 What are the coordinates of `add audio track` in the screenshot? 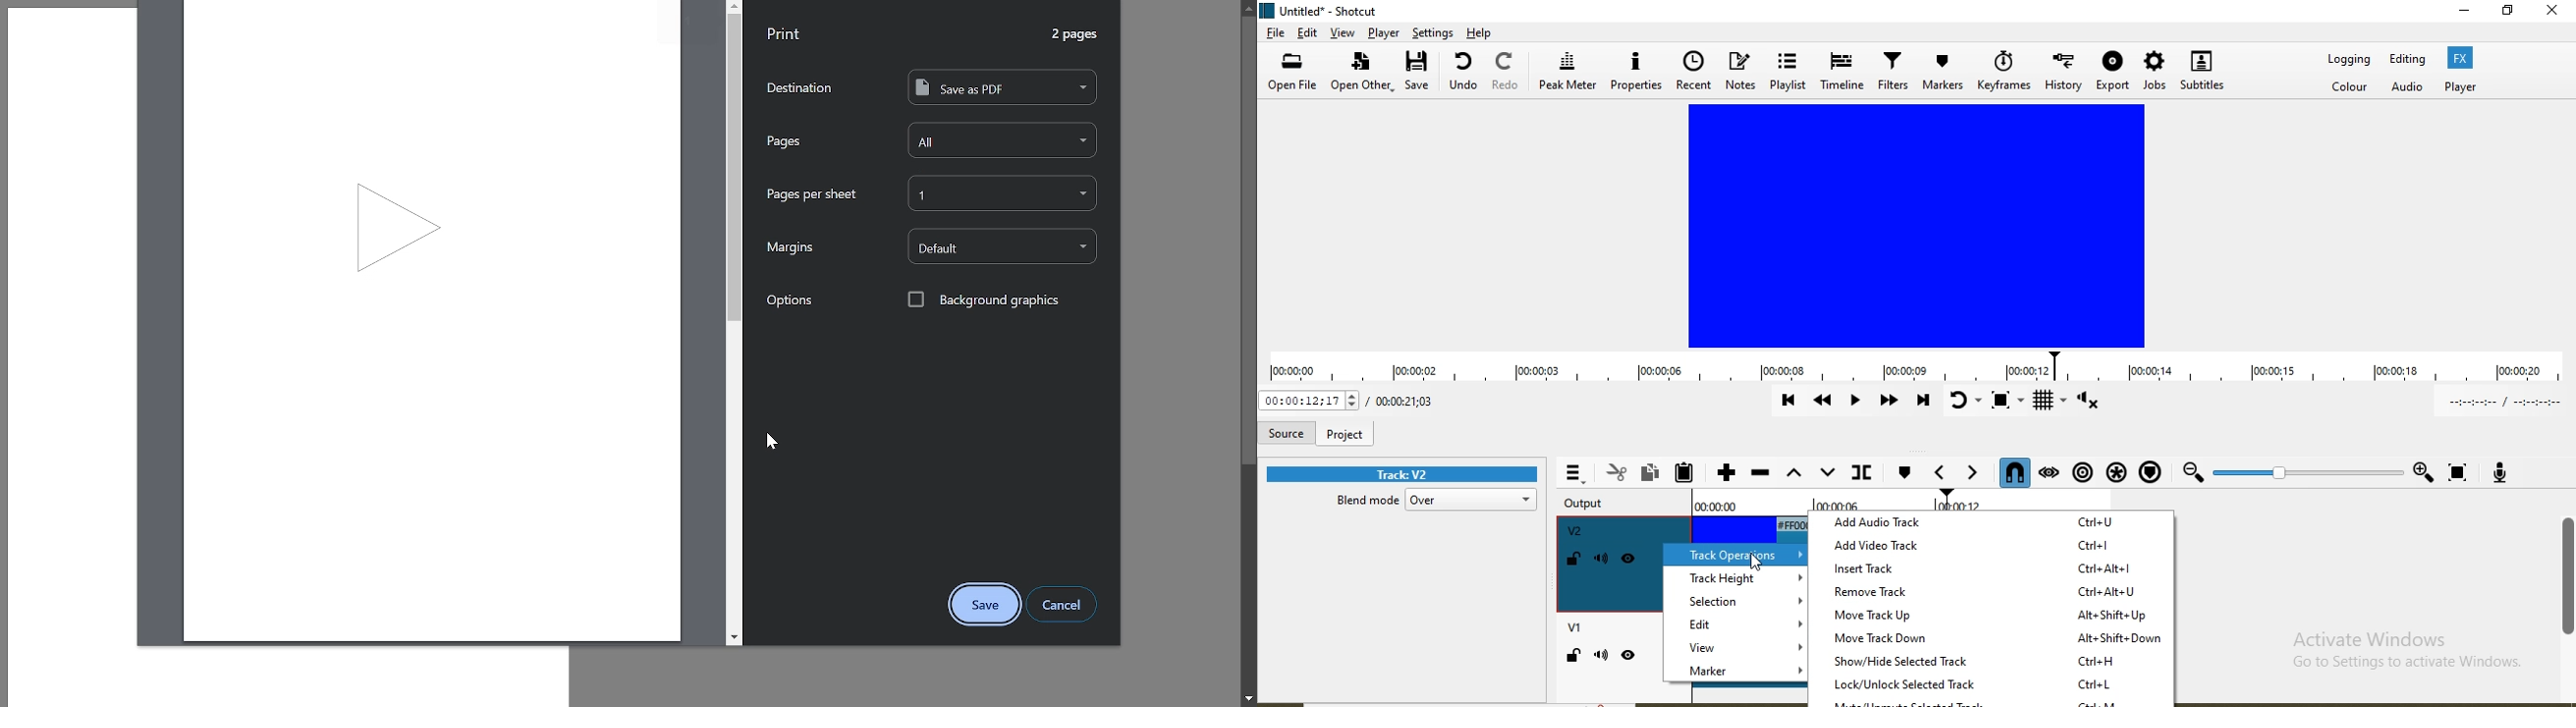 It's located at (1994, 522).